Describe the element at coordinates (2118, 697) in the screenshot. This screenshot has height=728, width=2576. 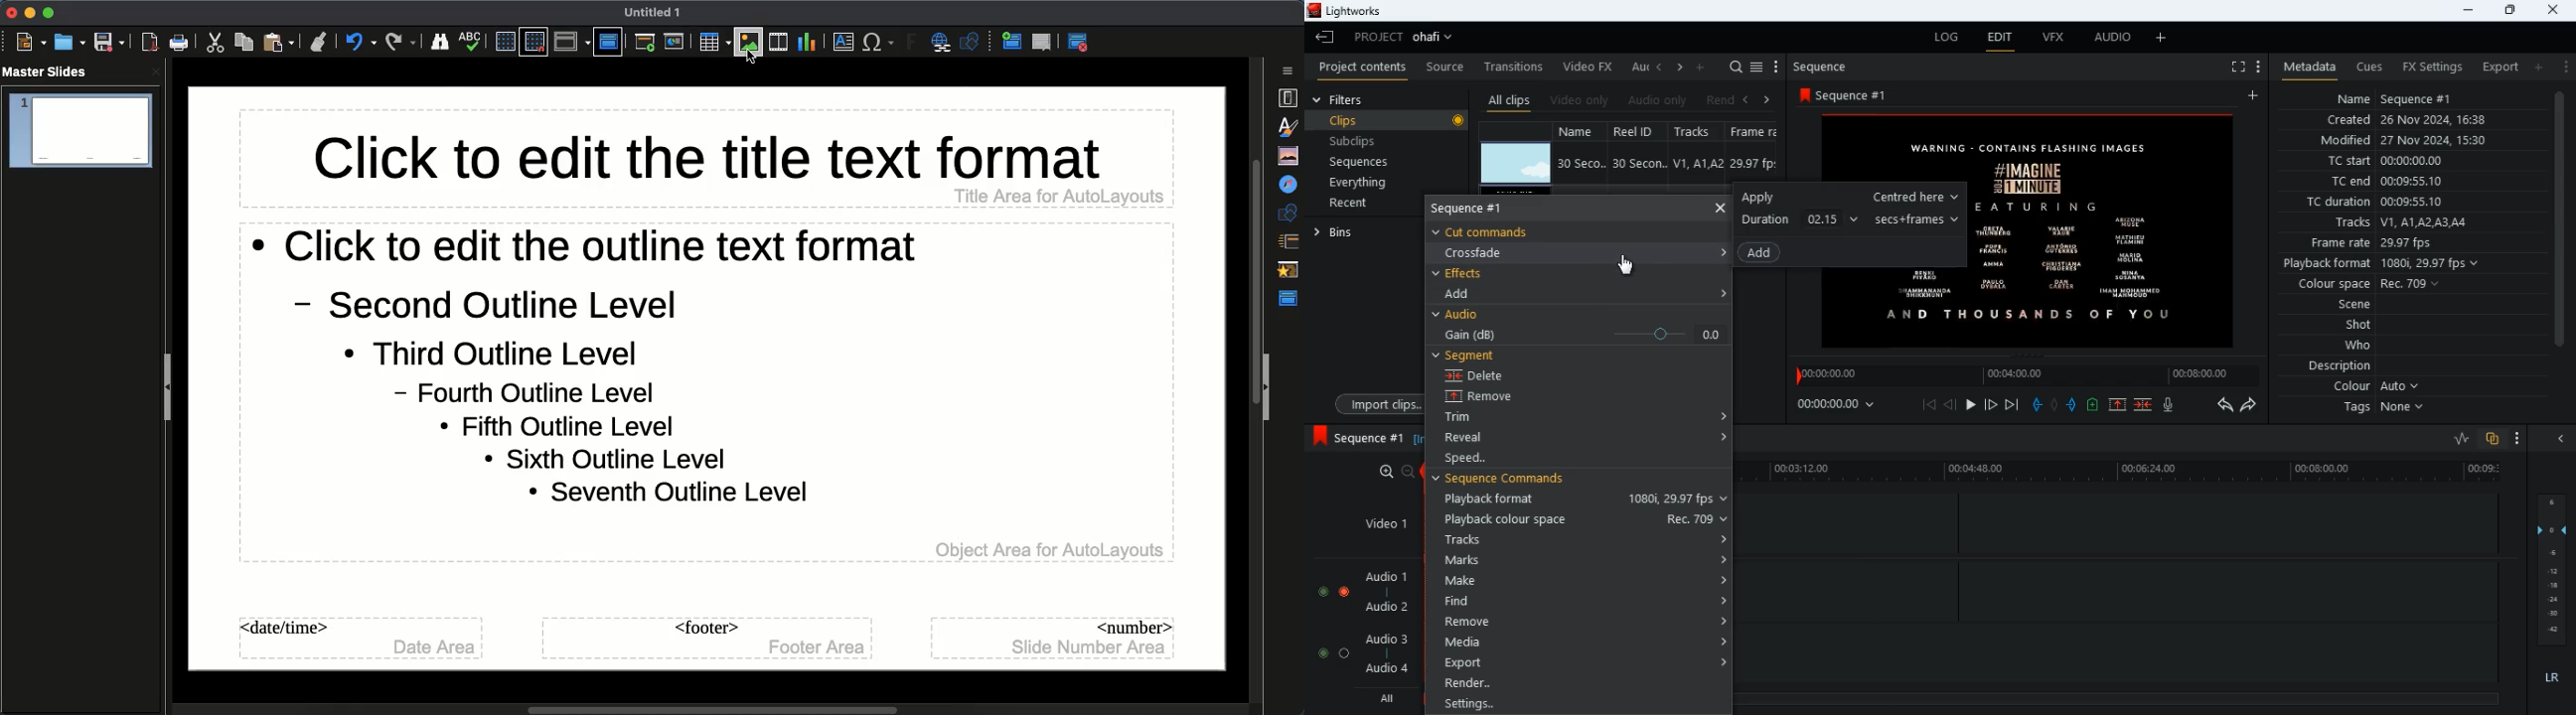
I see `timeline` at that location.